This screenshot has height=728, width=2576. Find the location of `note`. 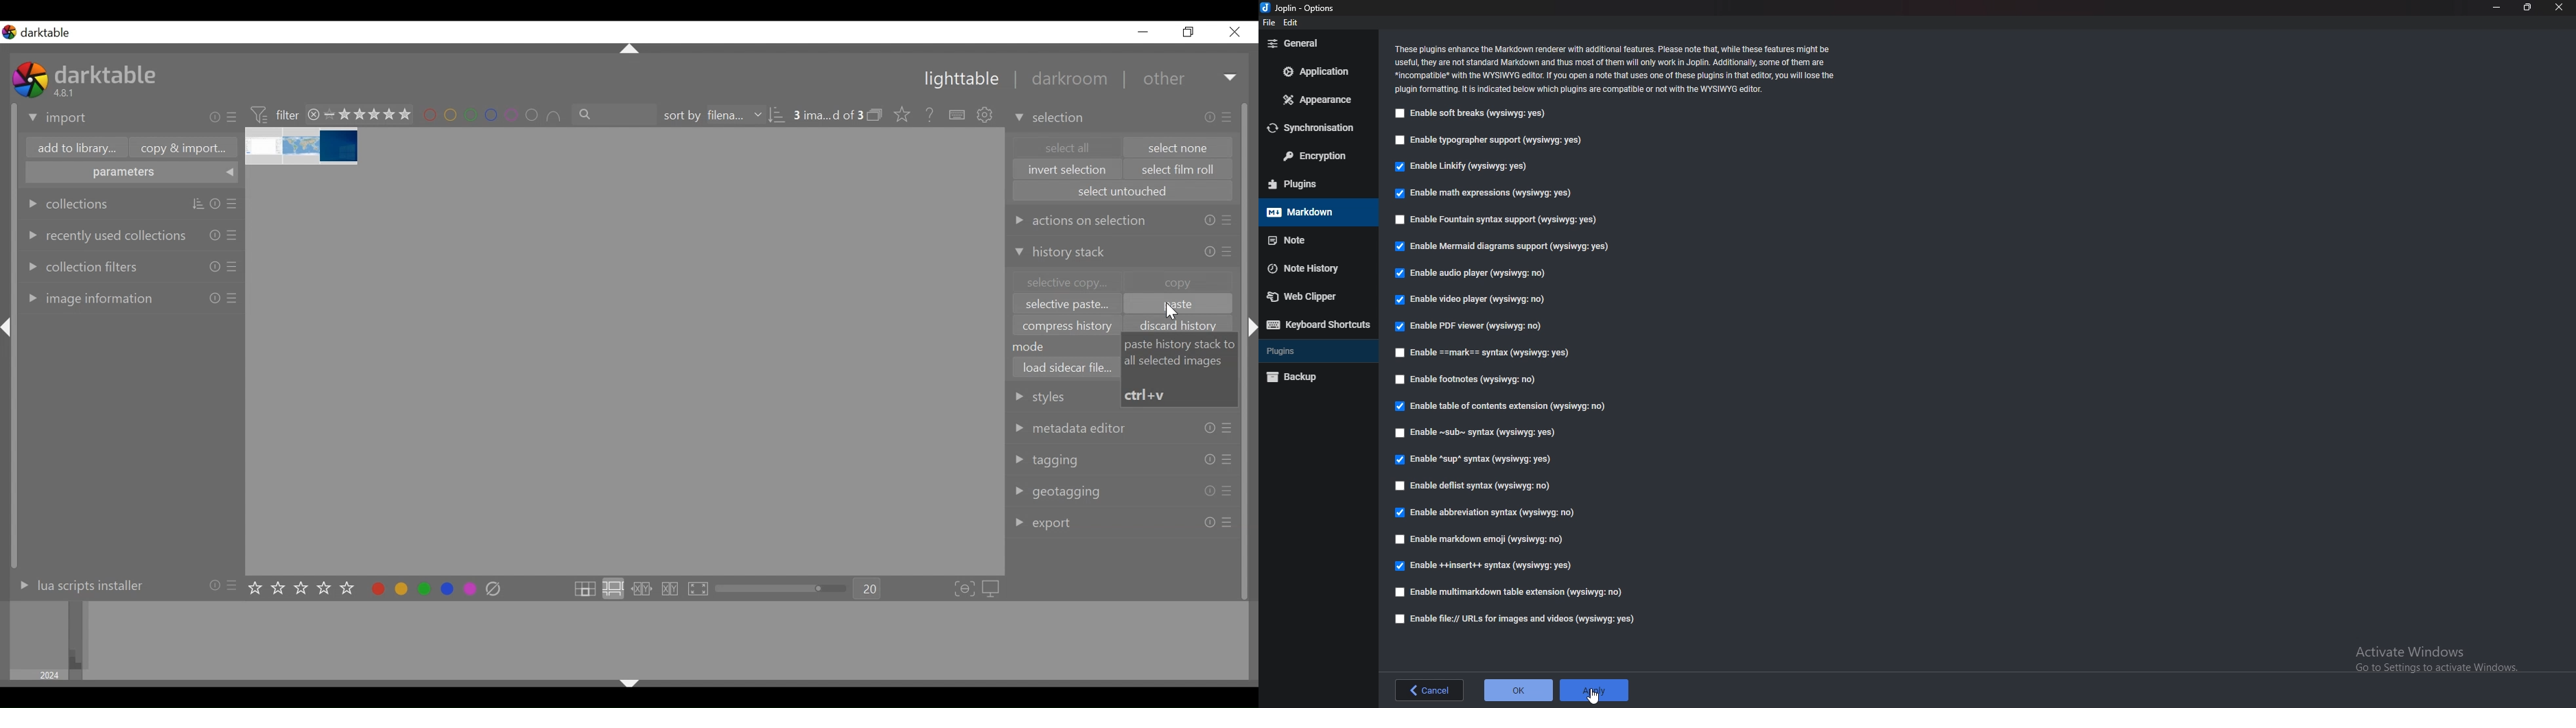

note is located at coordinates (1318, 238).